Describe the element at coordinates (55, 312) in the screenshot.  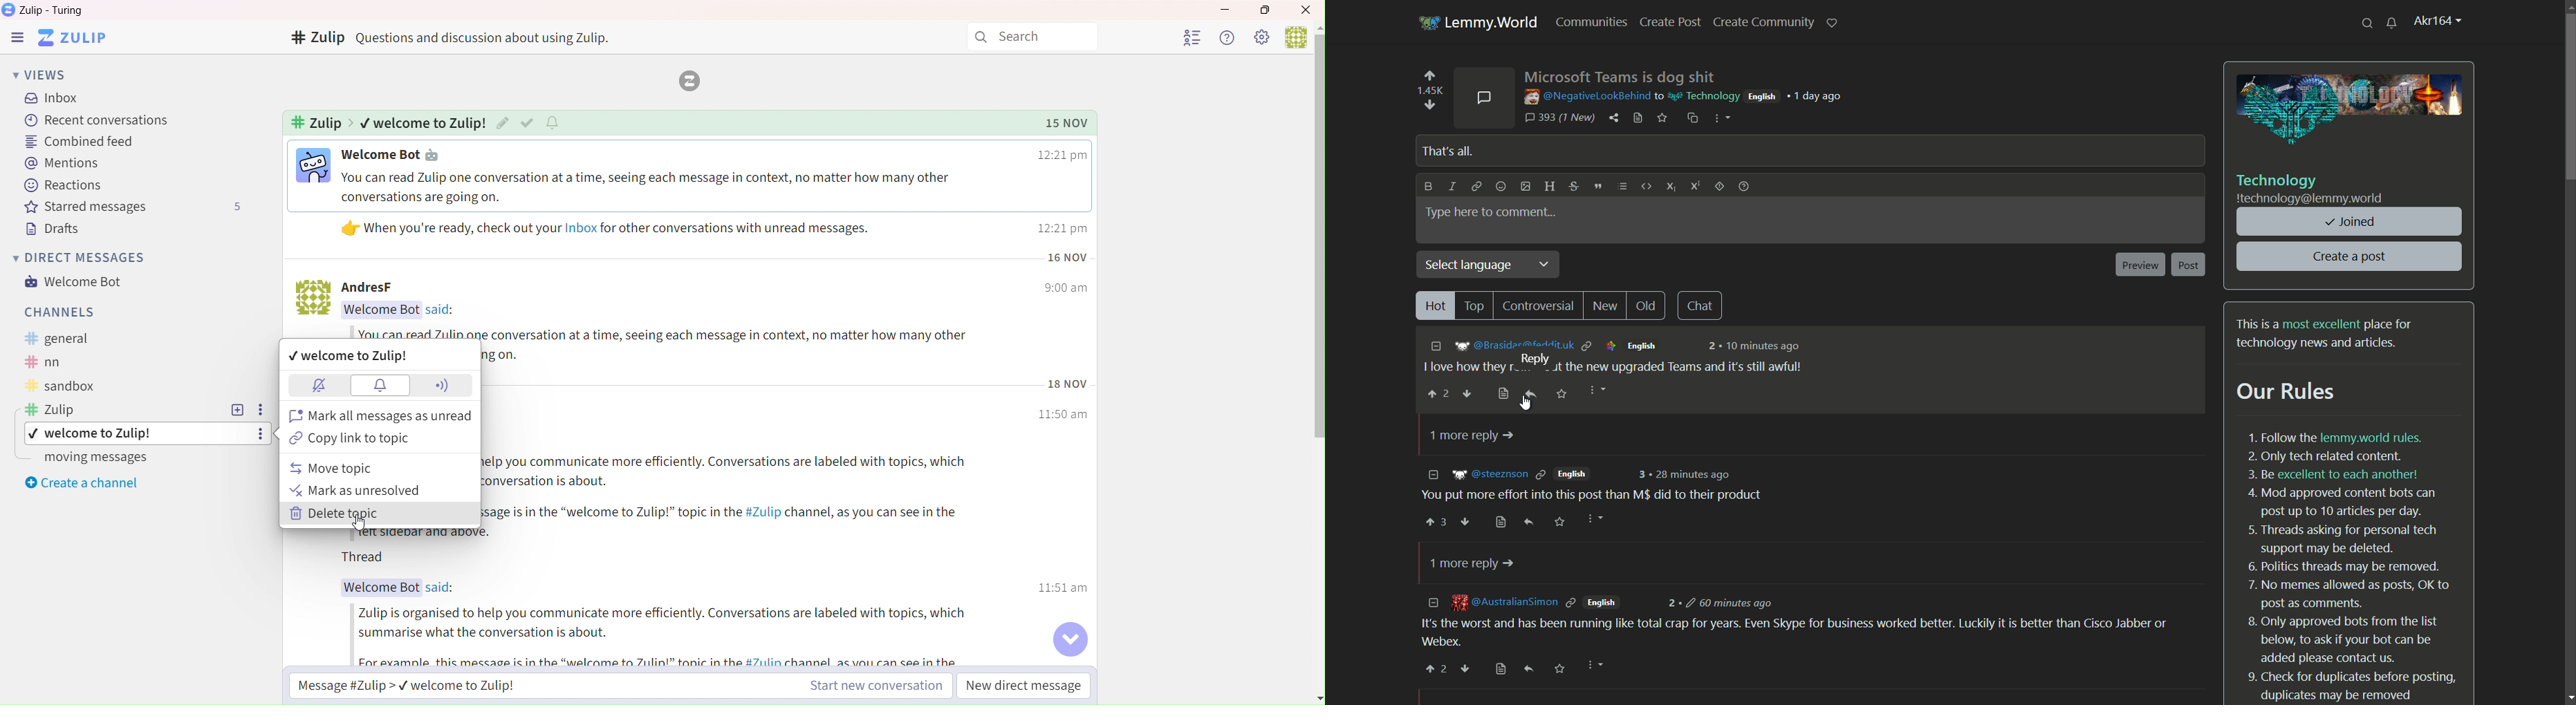
I see `Channels` at that location.